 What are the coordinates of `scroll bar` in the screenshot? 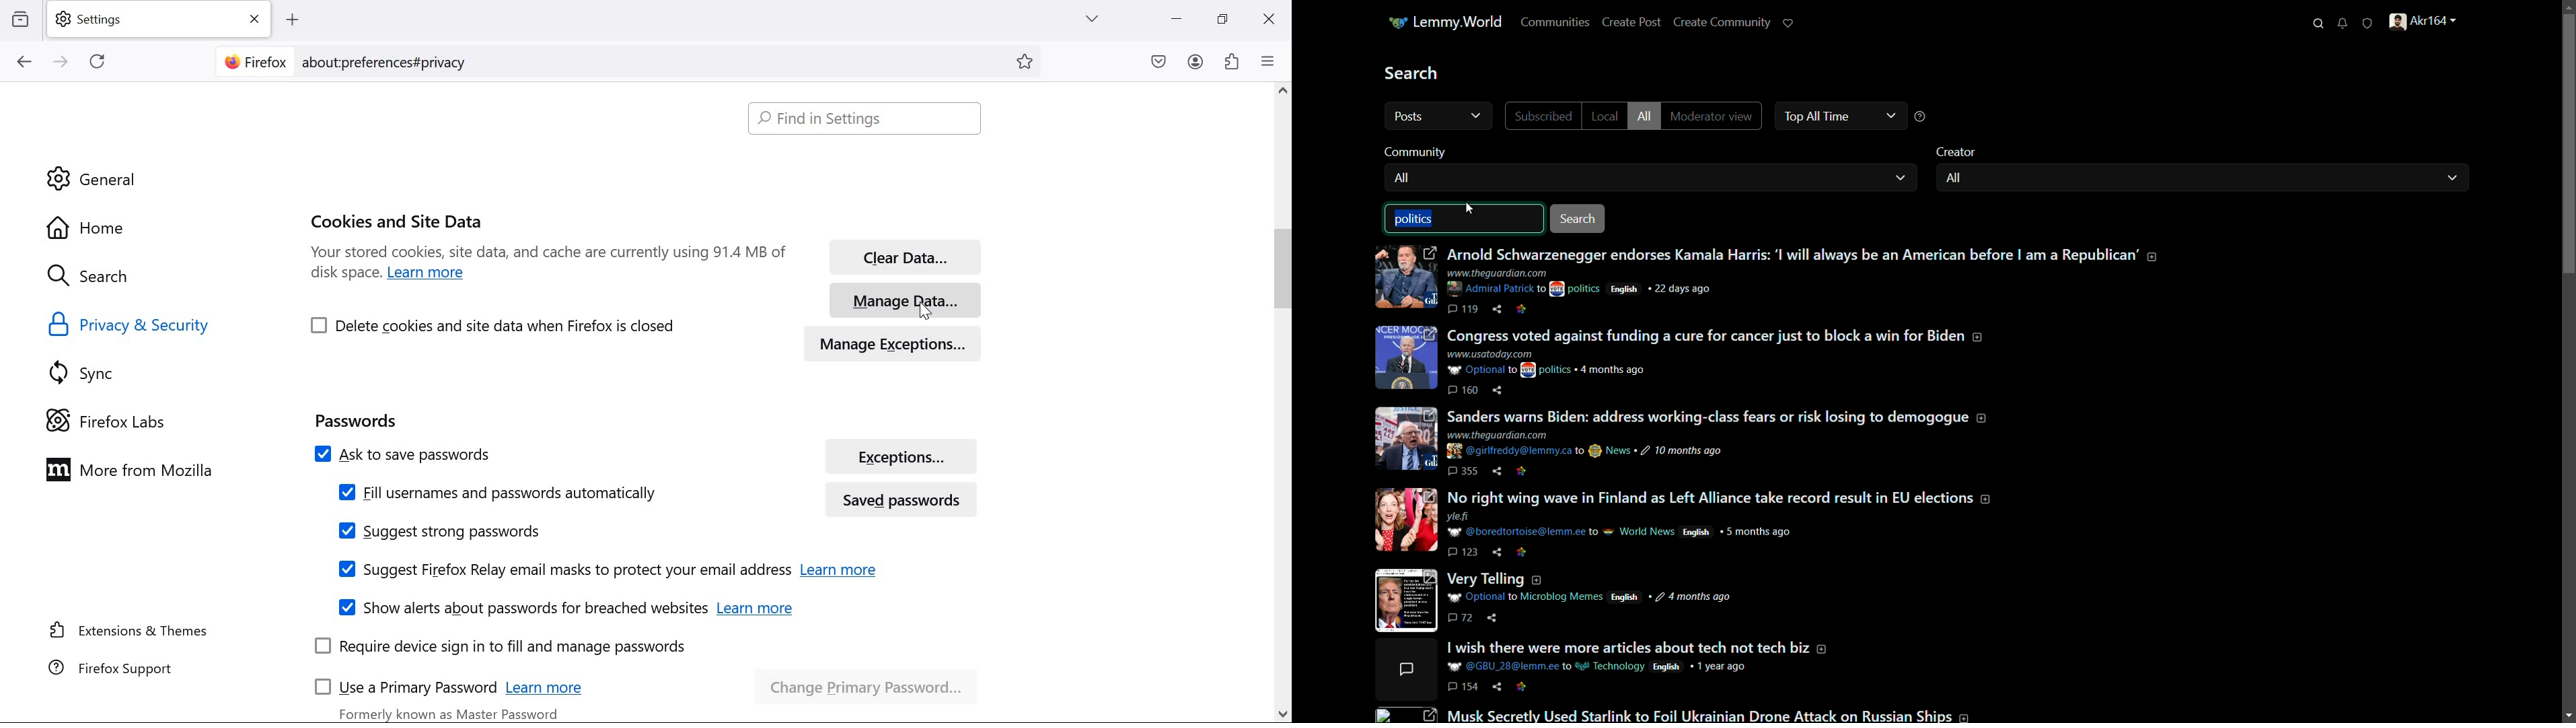 It's located at (2568, 362).